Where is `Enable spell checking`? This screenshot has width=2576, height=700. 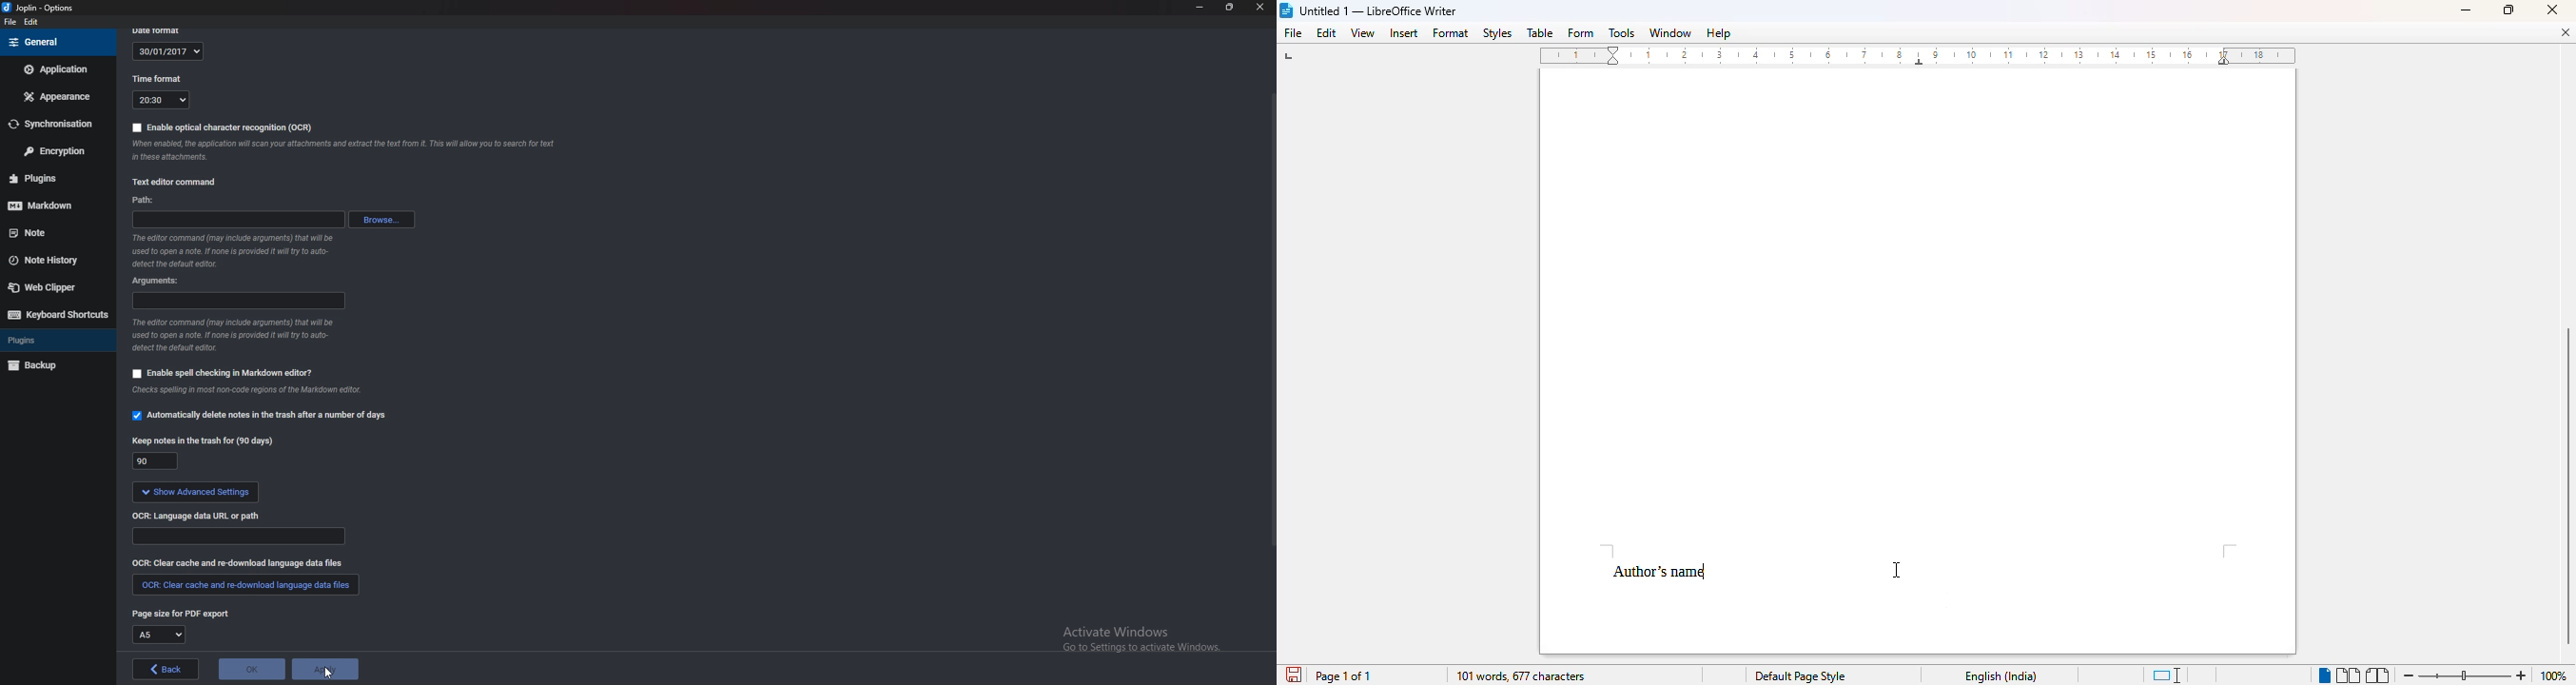 Enable spell checking is located at coordinates (223, 373).